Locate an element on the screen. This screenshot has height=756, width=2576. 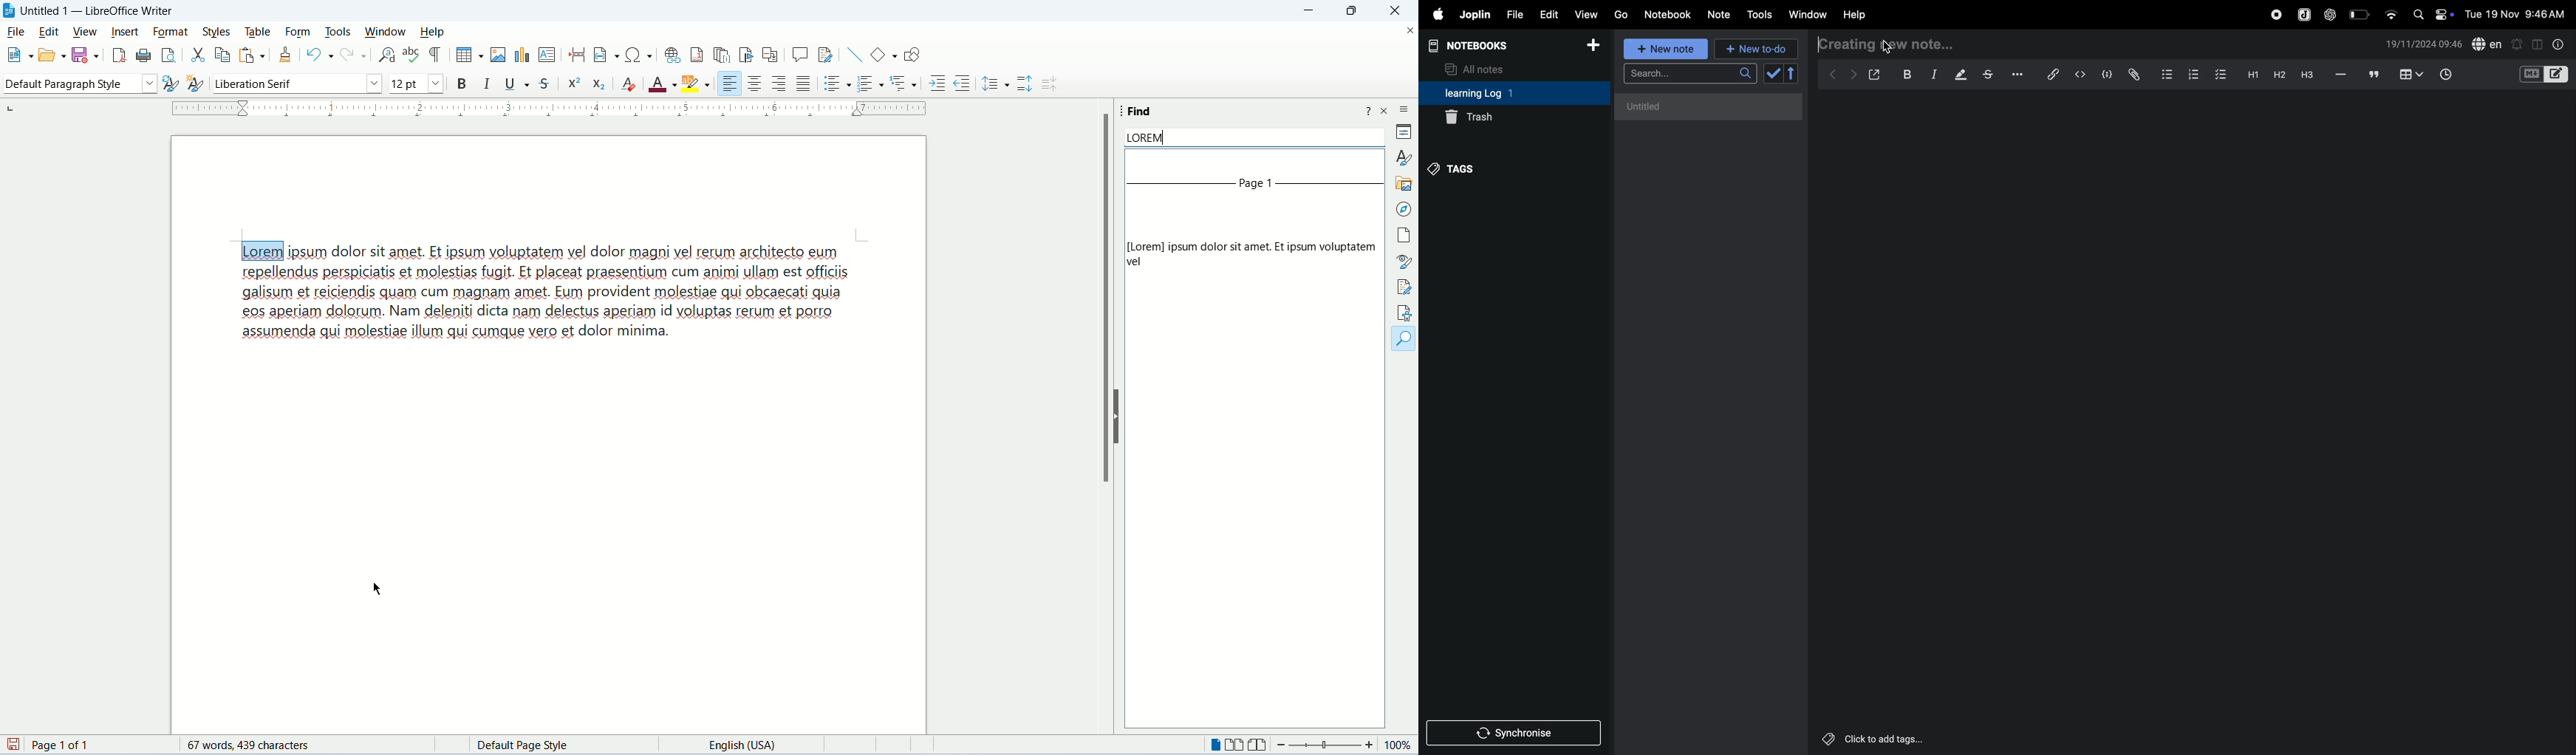
book view is located at coordinates (1260, 746).